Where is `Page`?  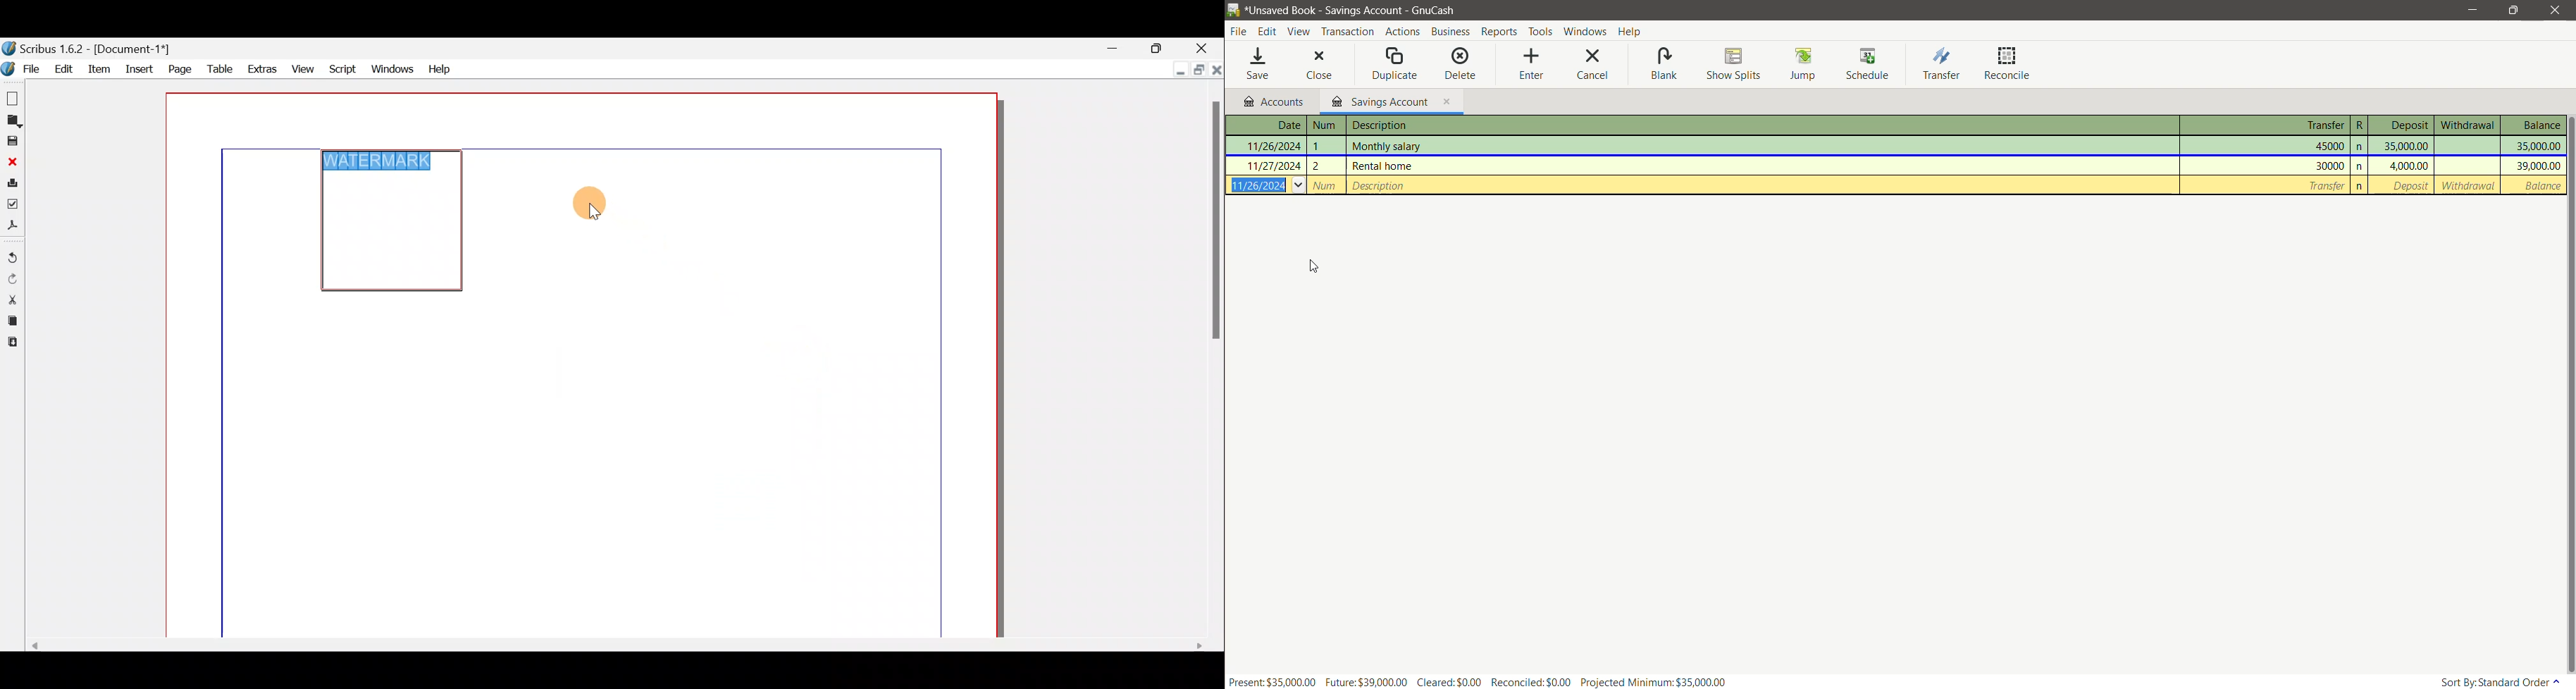
Page is located at coordinates (178, 68).